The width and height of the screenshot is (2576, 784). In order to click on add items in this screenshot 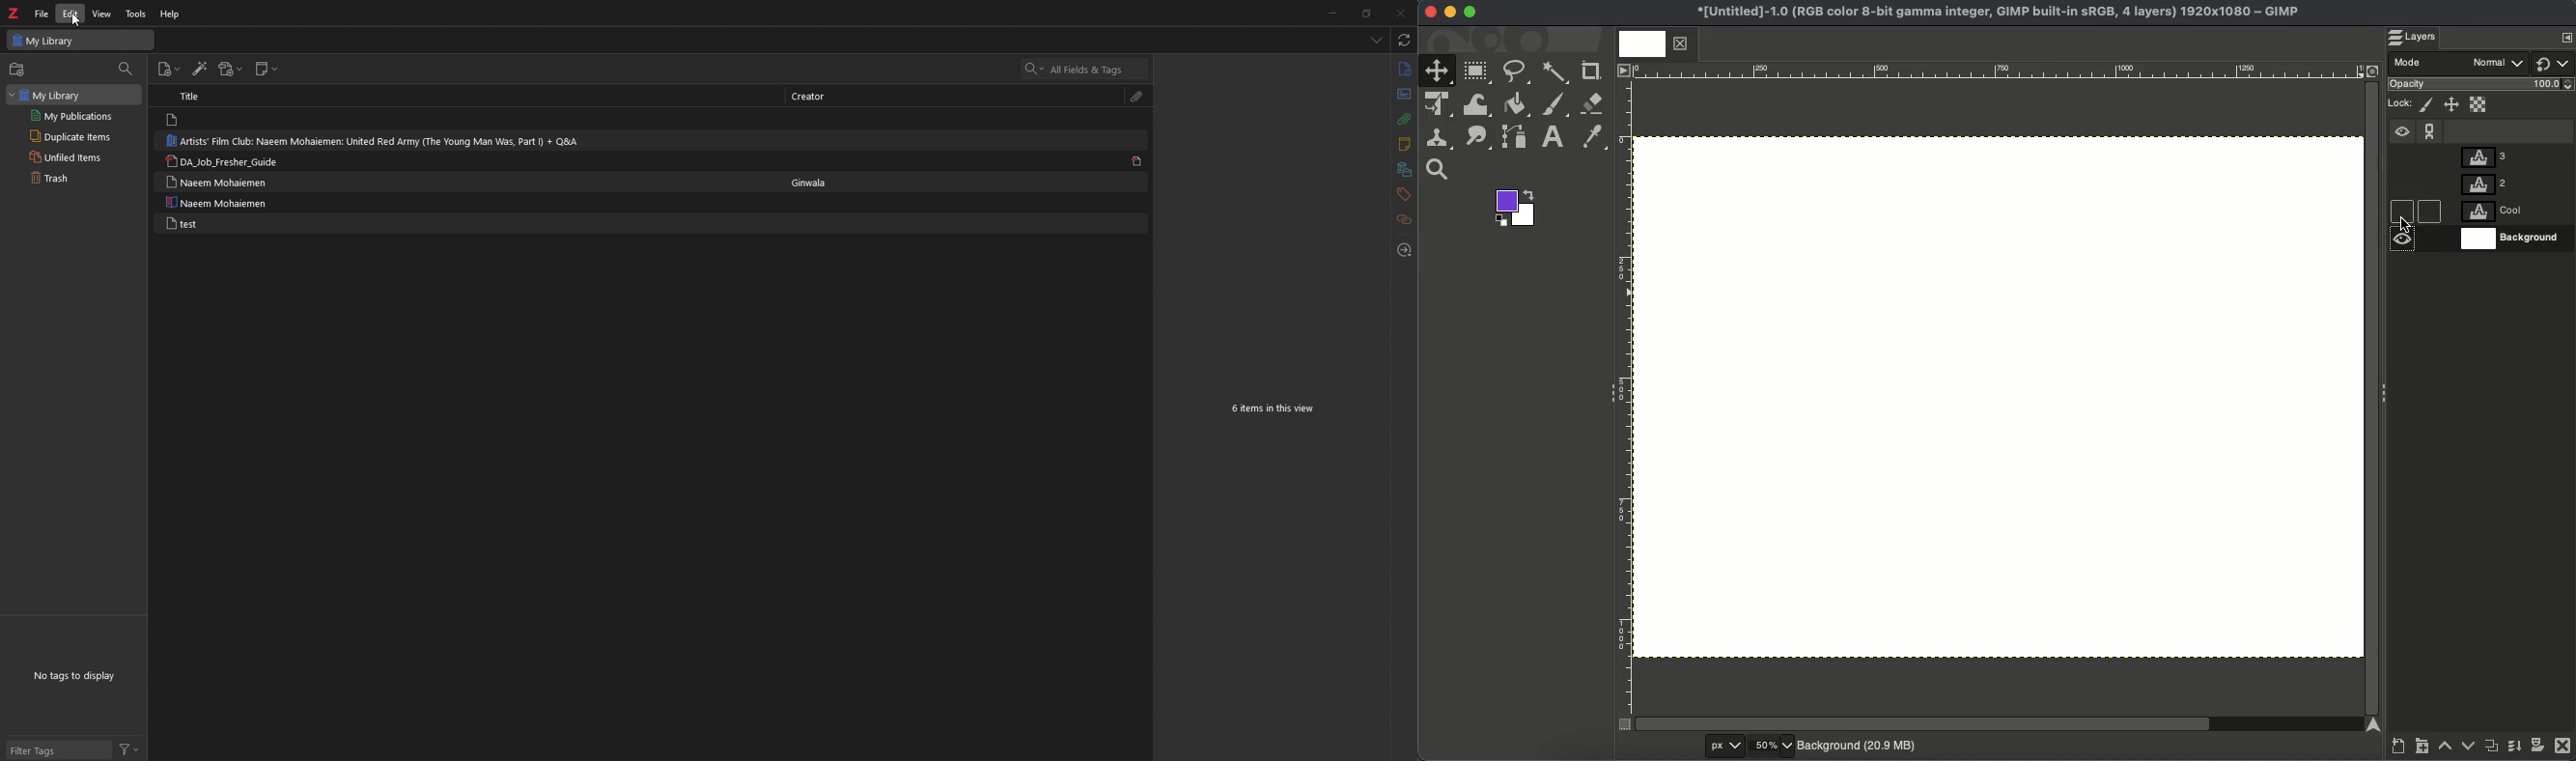, I will do `click(18, 69)`.